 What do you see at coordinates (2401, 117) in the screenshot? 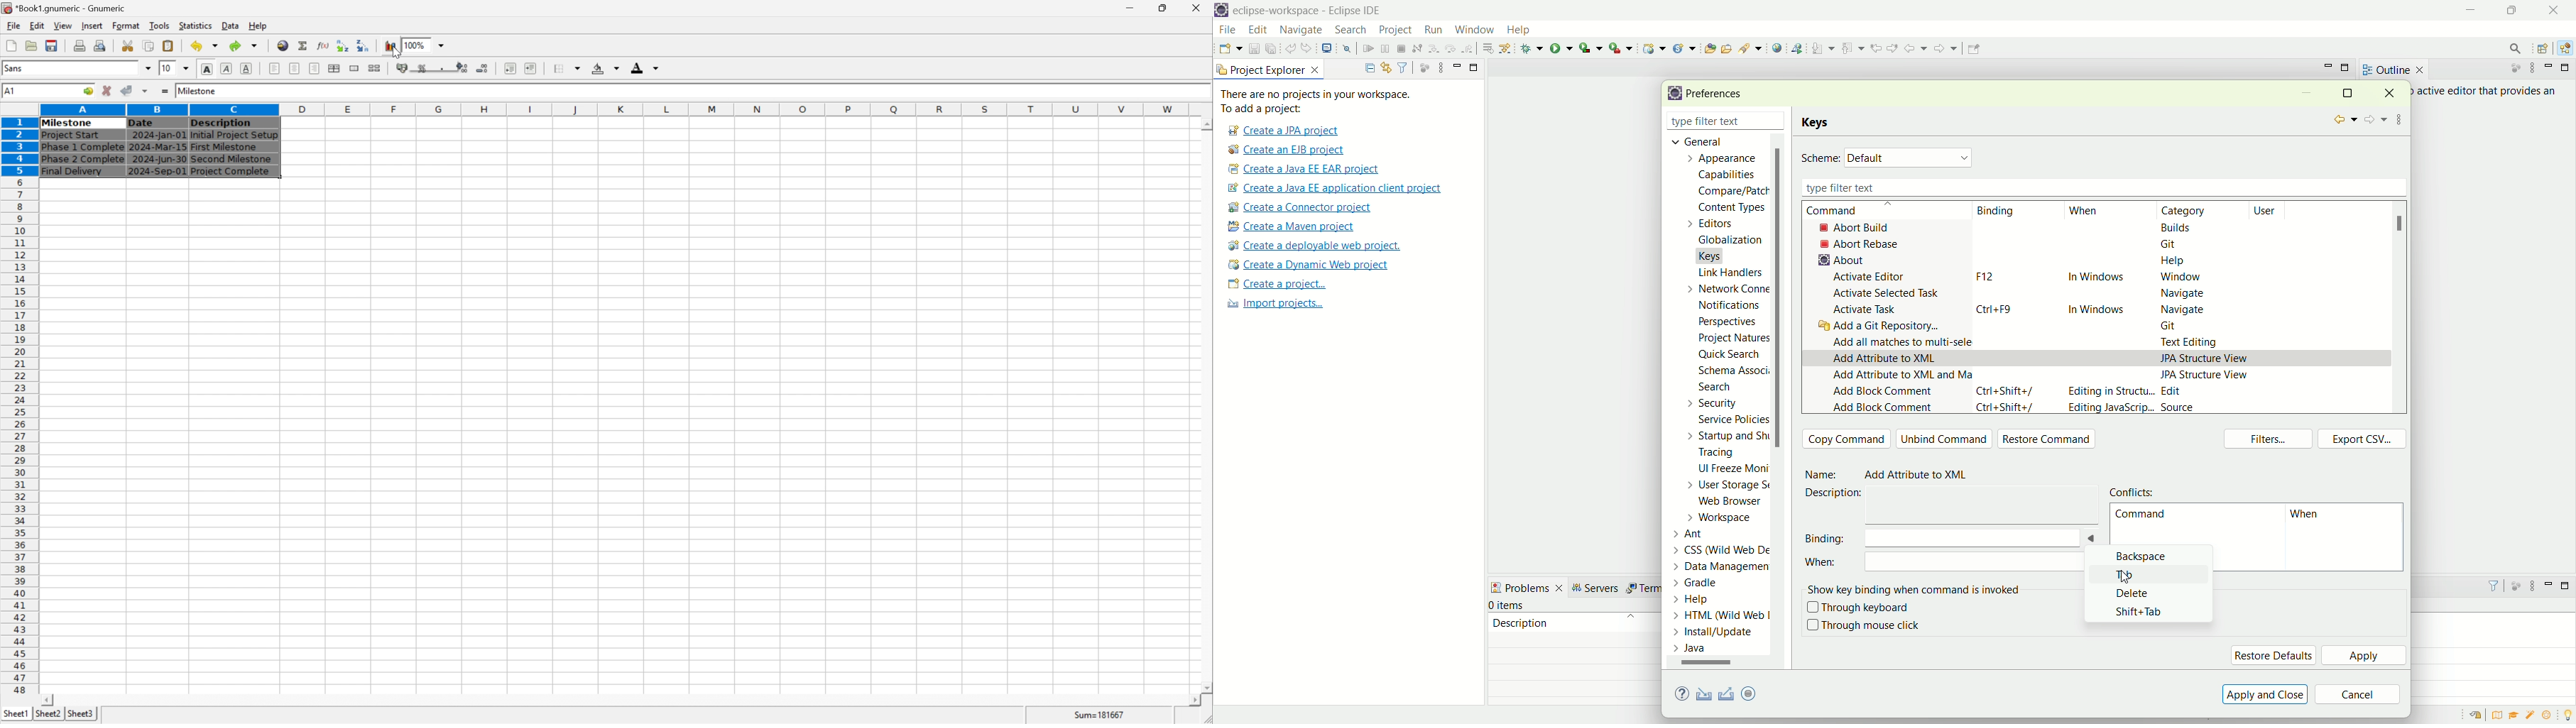
I see `view menu` at bounding box center [2401, 117].